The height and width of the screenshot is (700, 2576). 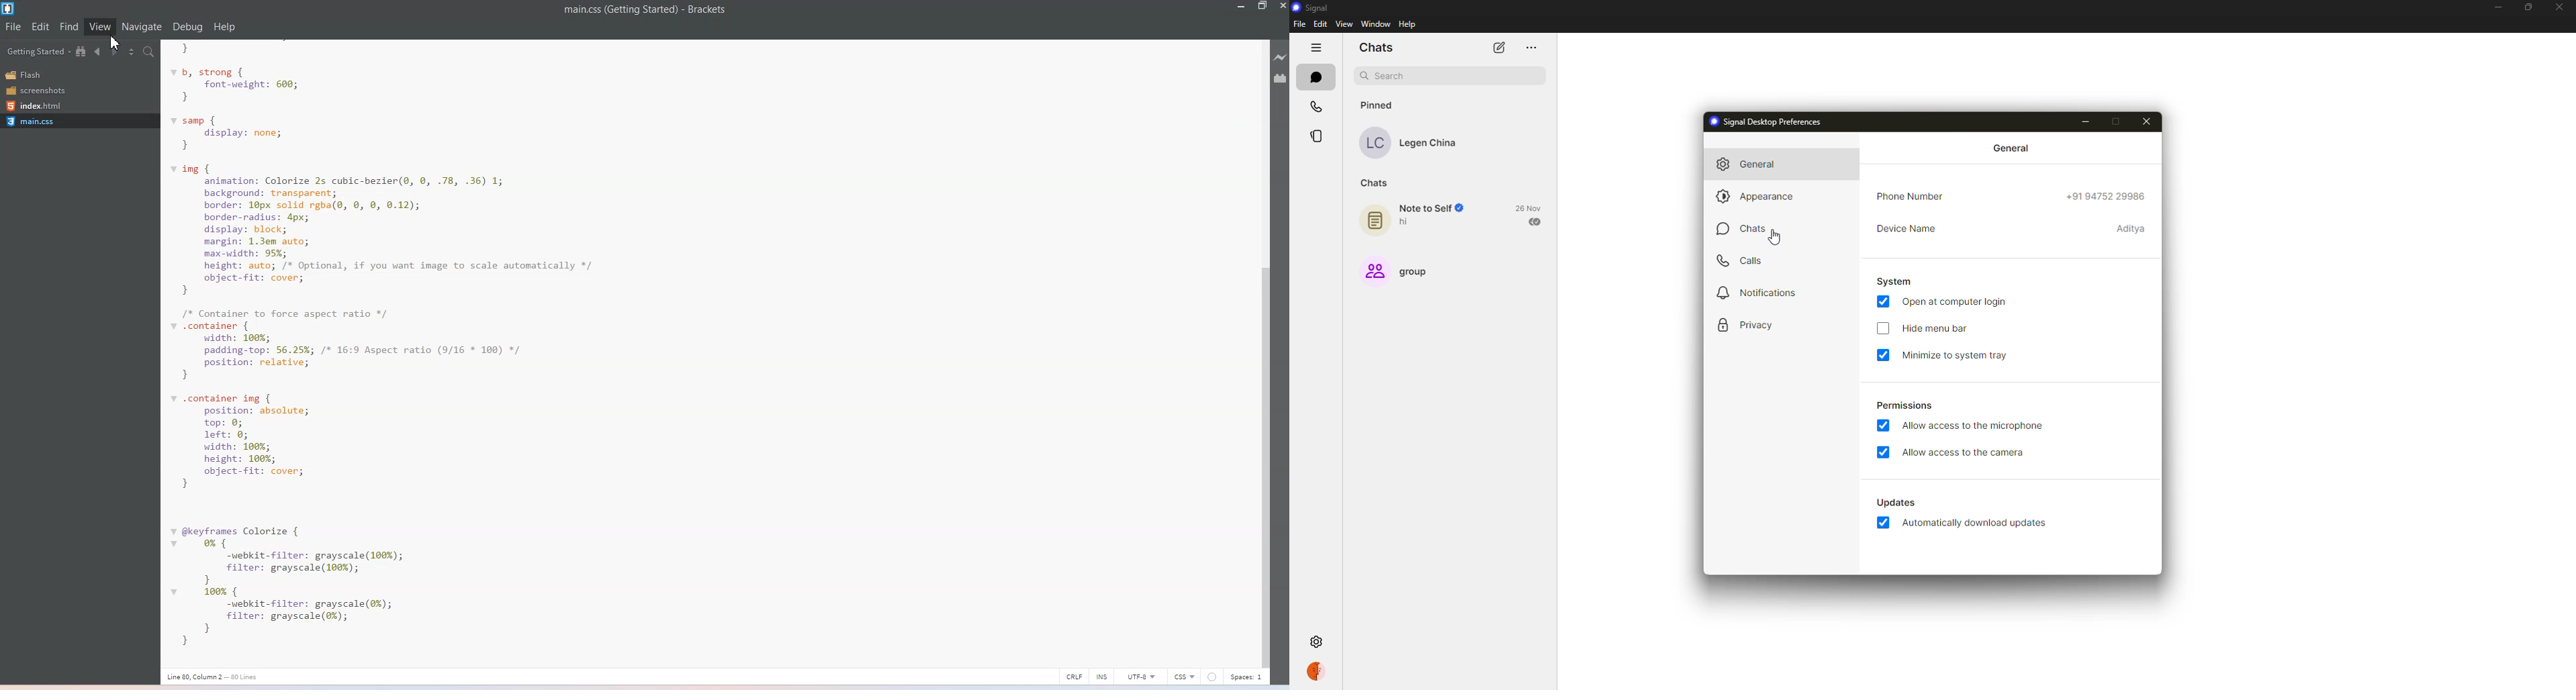 What do you see at coordinates (1752, 230) in the screenshot?
I see `chats` at bounding box center [1752, 230].